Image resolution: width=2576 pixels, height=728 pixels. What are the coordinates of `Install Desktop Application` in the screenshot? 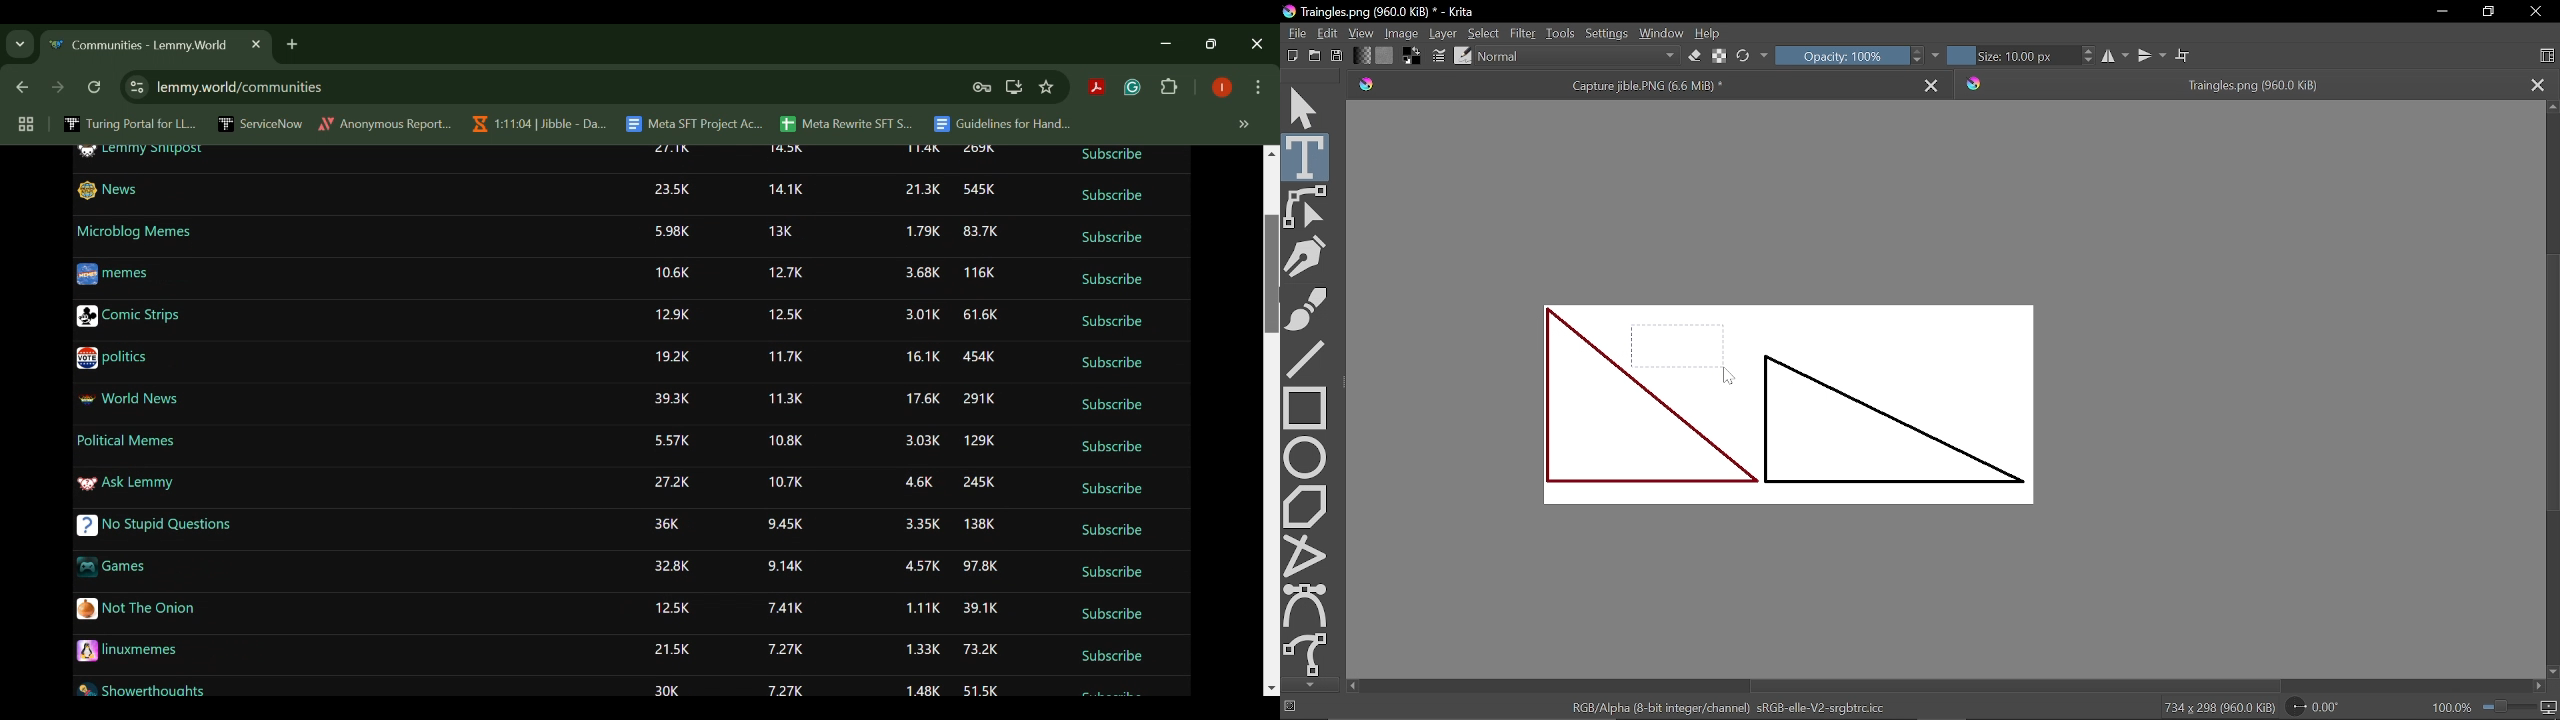 It's located at (1013, 87).